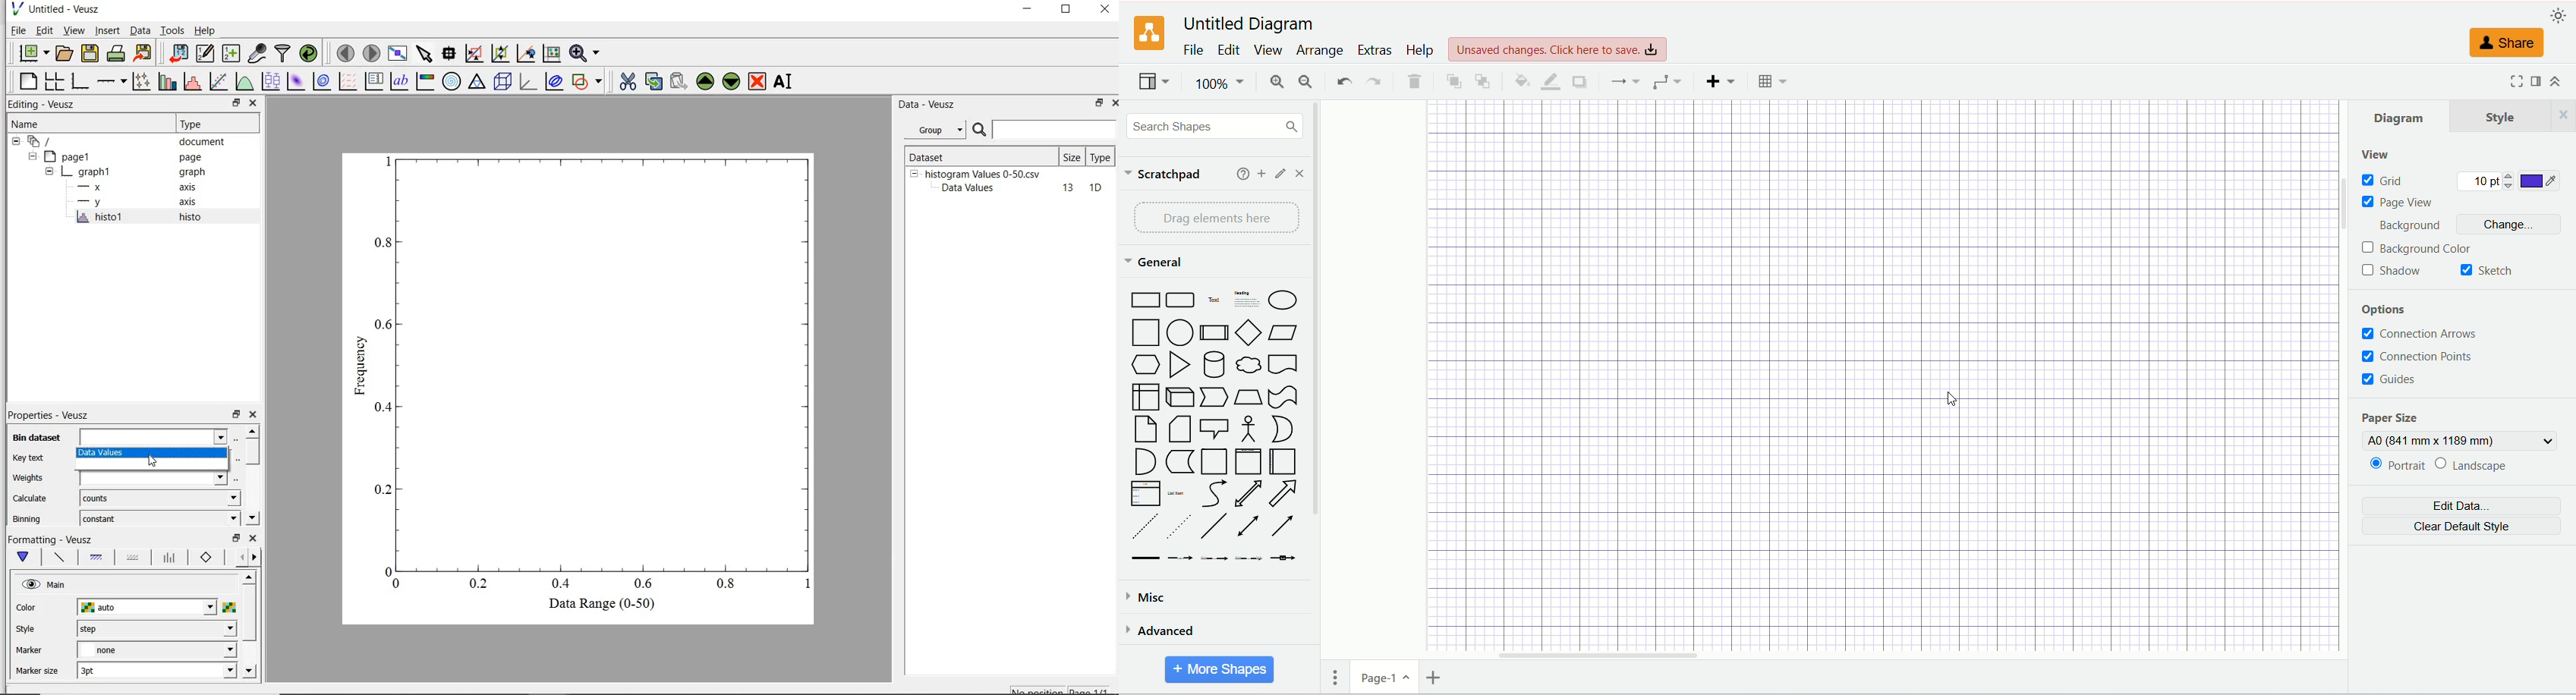 The width and height of the screenshot is (2576, 700). Describe the element at coordinates (2461, 441) in the screenshot. I see `A0 Size` at that location.